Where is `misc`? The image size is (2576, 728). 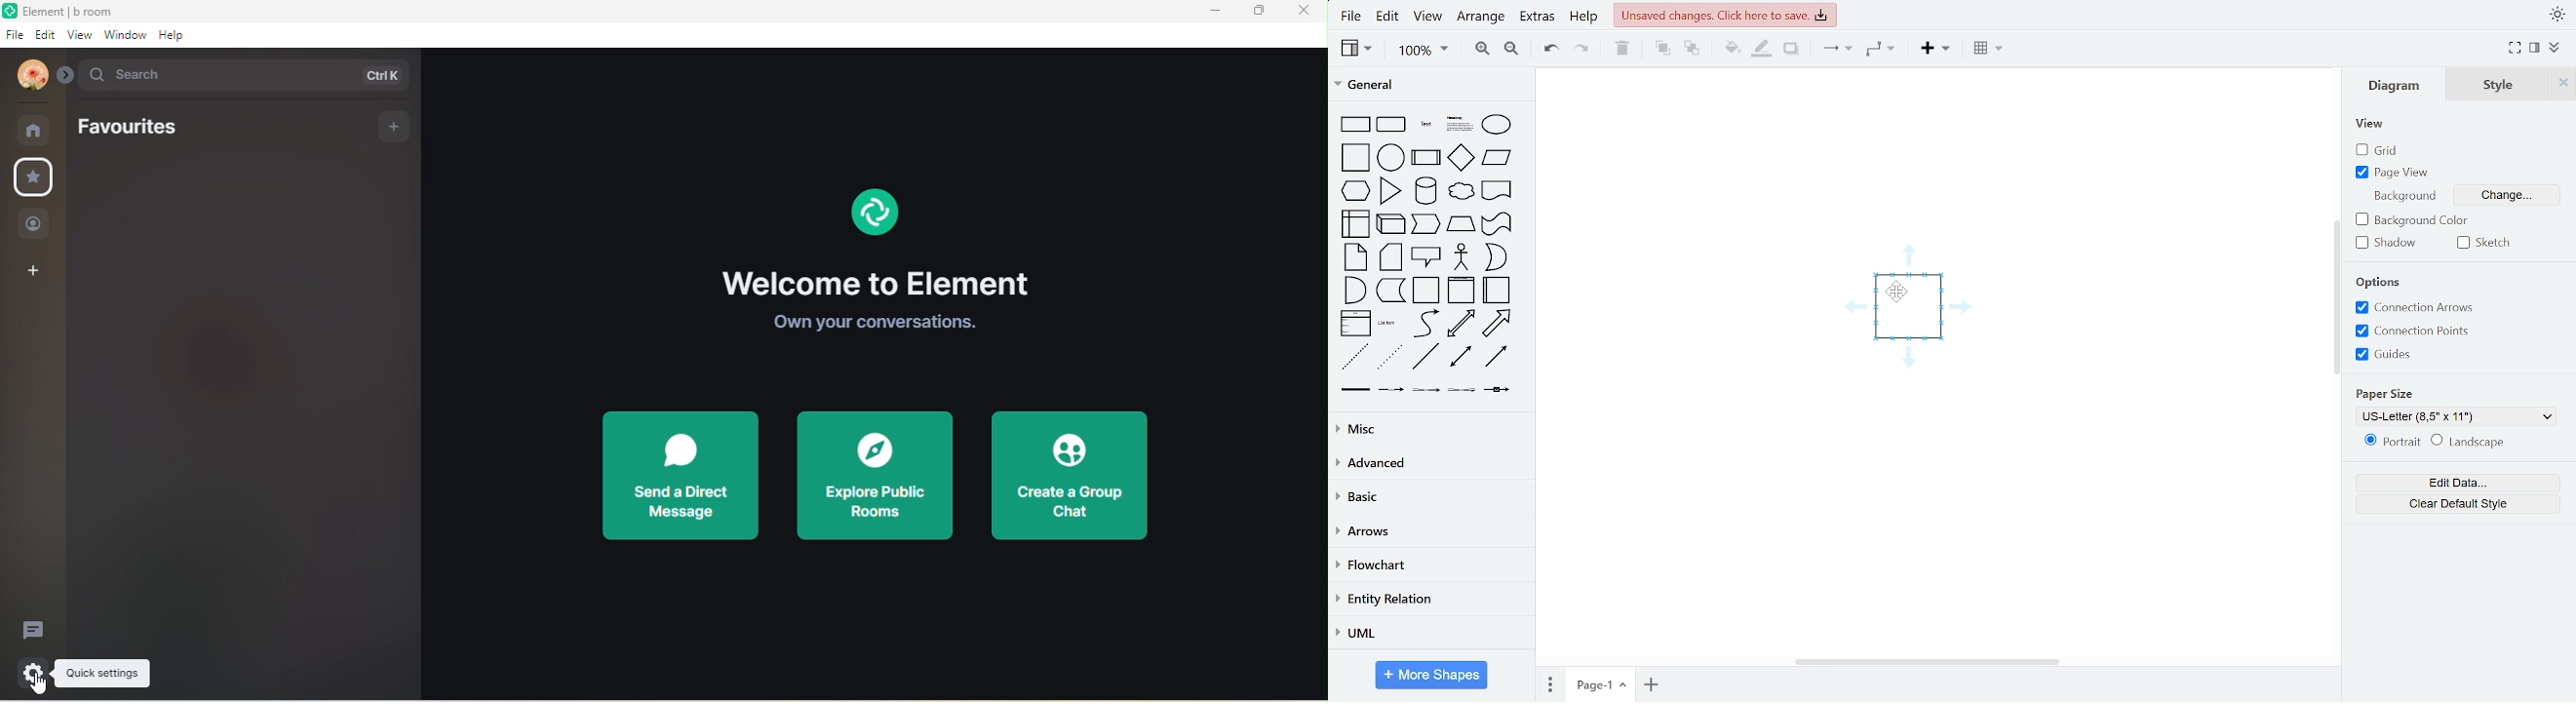 misc is located at coordinates (1427, 431).